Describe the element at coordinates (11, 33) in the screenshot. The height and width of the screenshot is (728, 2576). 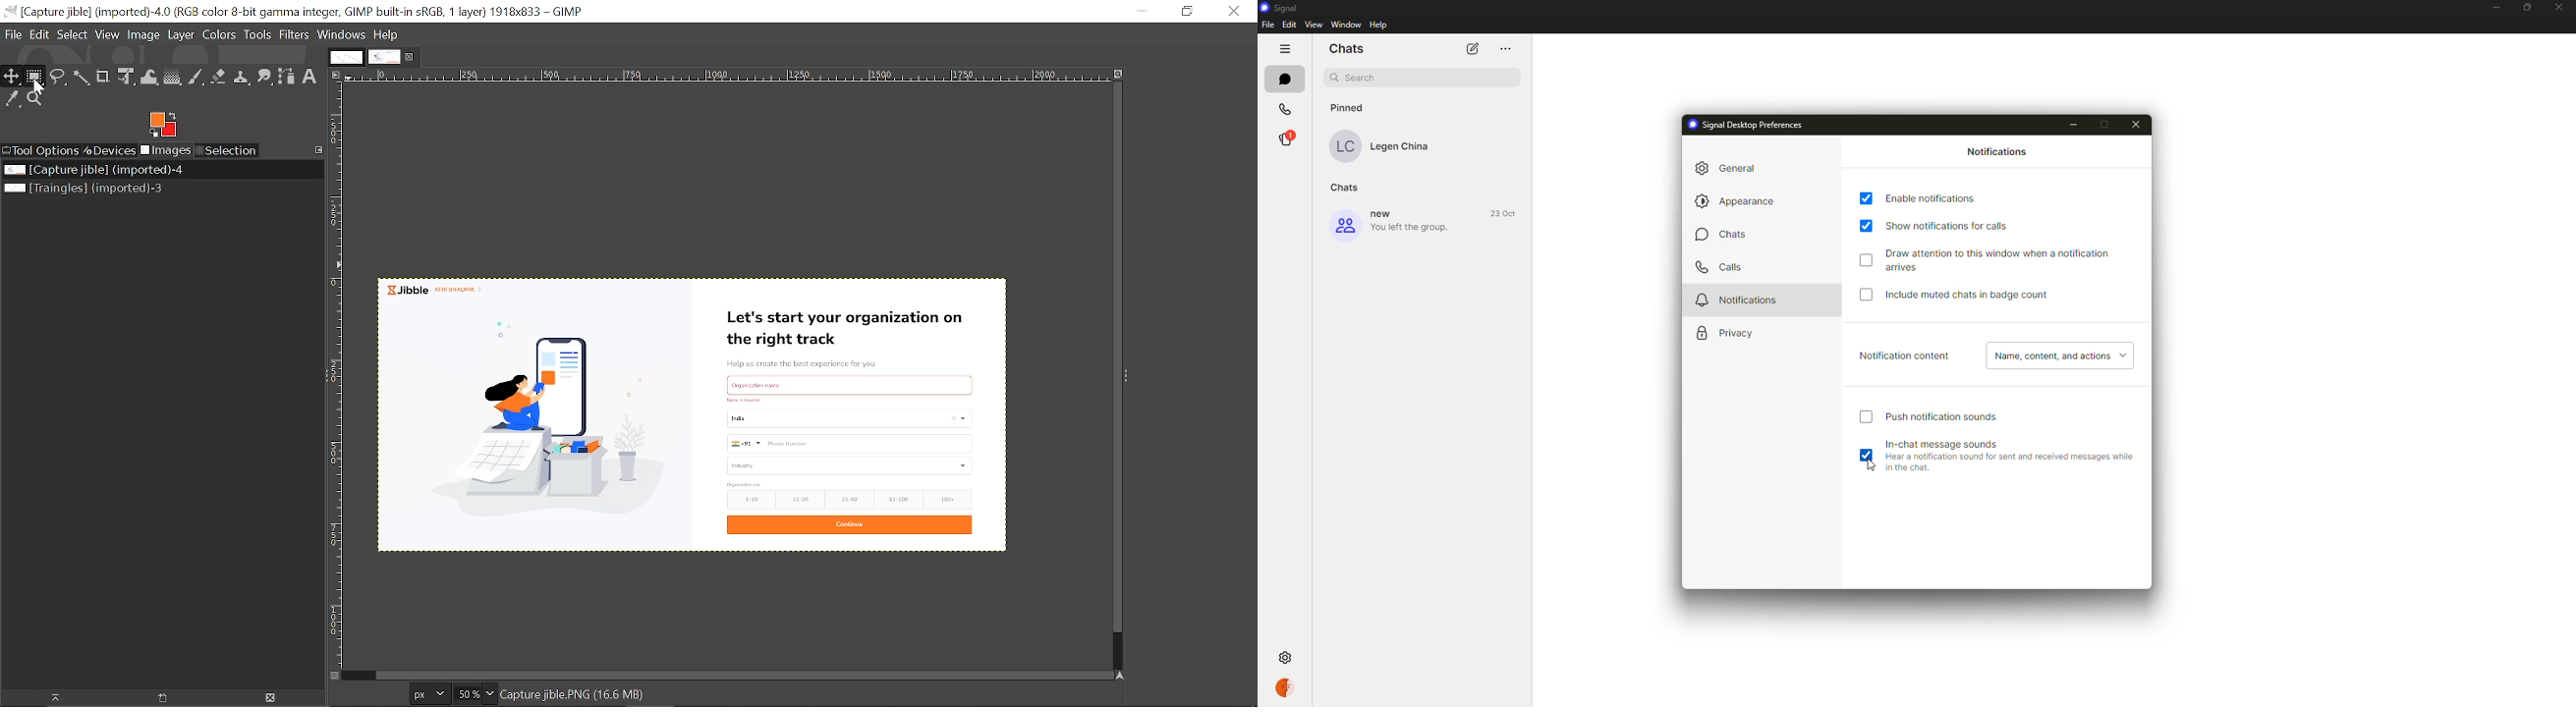
I see `File` at that location.